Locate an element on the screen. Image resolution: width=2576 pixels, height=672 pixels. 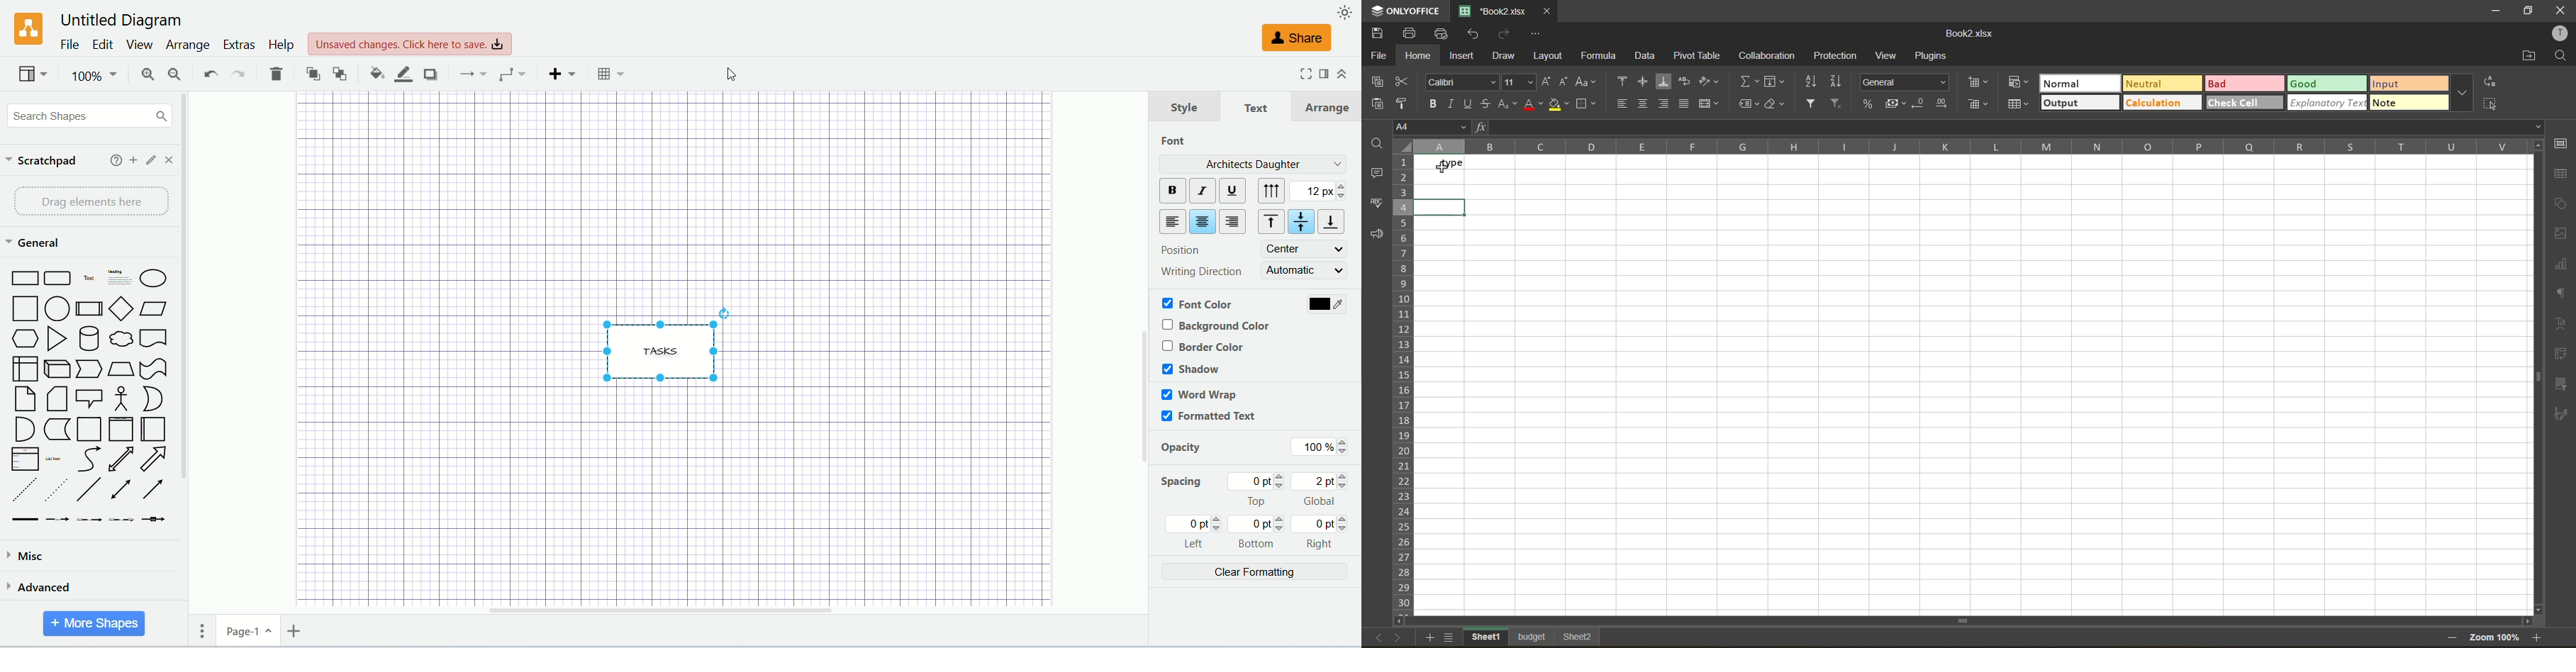
100% is located at coordinates (92, 76).